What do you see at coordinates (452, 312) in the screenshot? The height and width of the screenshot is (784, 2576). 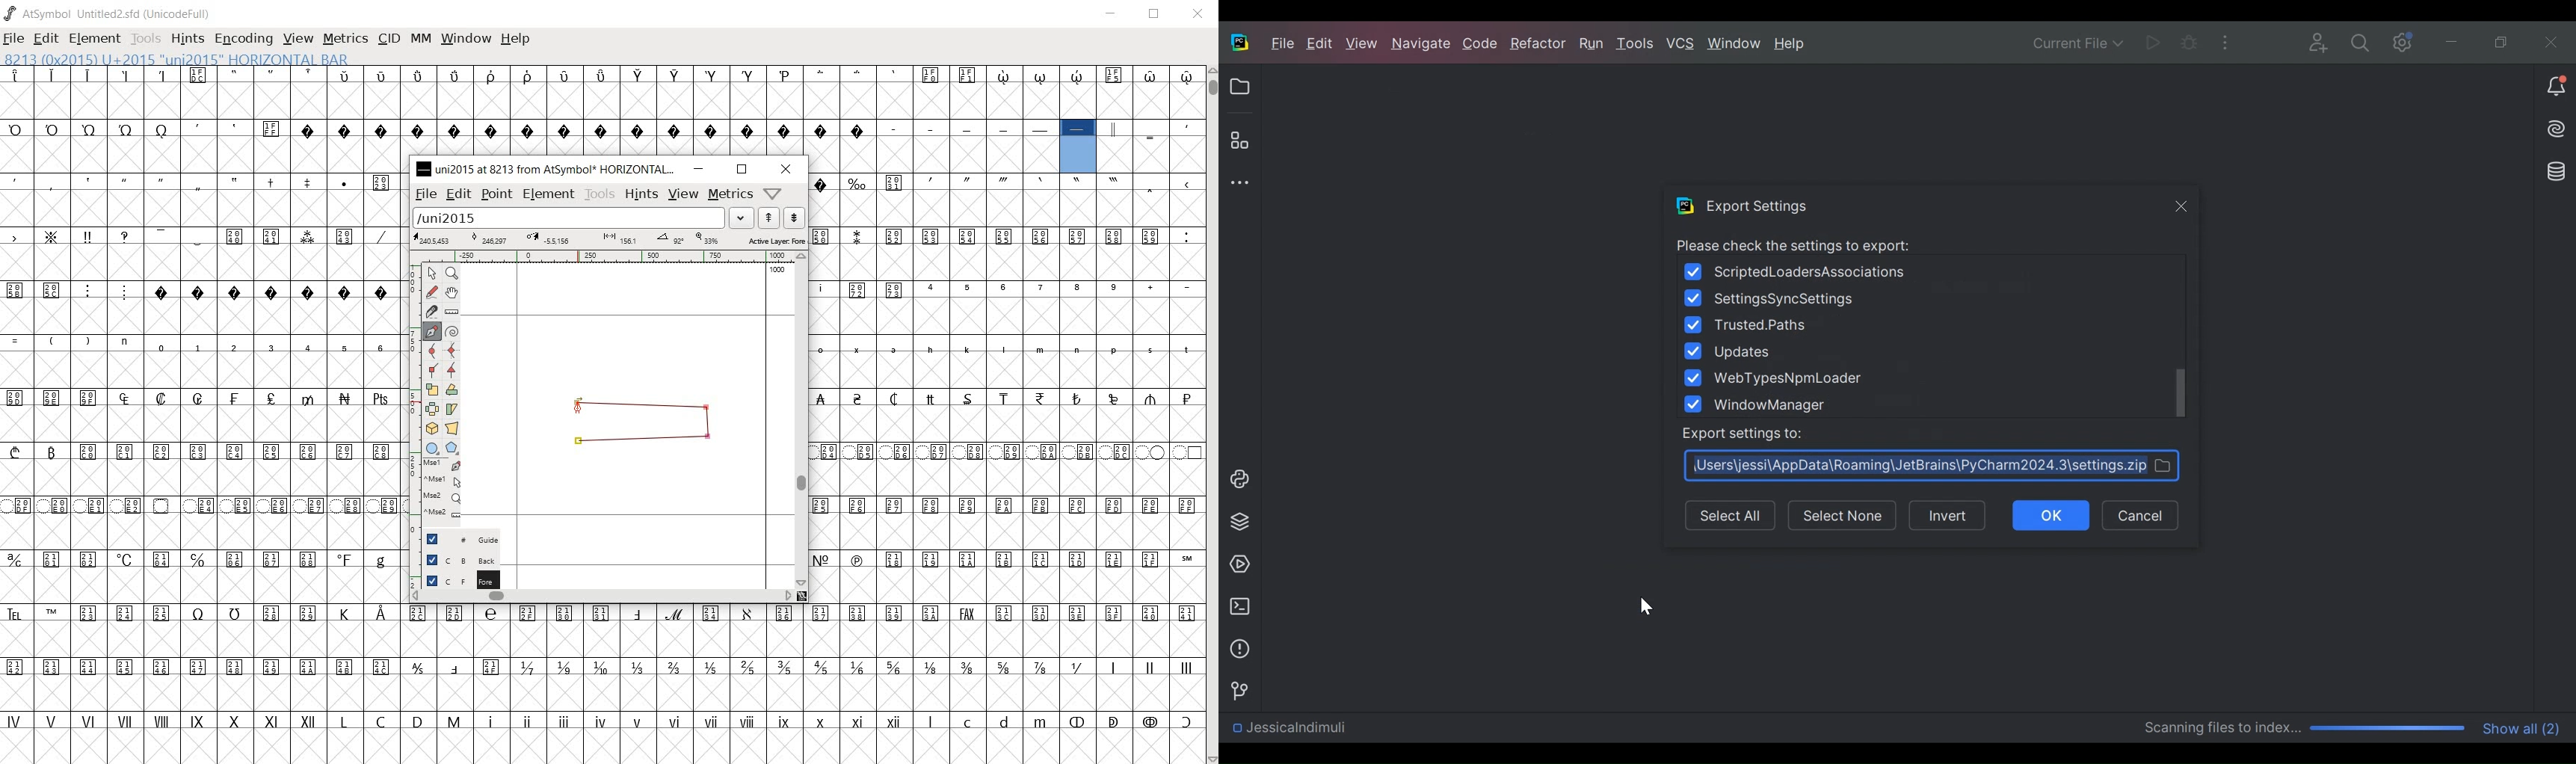 I see `measure a distance, angle between points` at bounding box center [452, 312].